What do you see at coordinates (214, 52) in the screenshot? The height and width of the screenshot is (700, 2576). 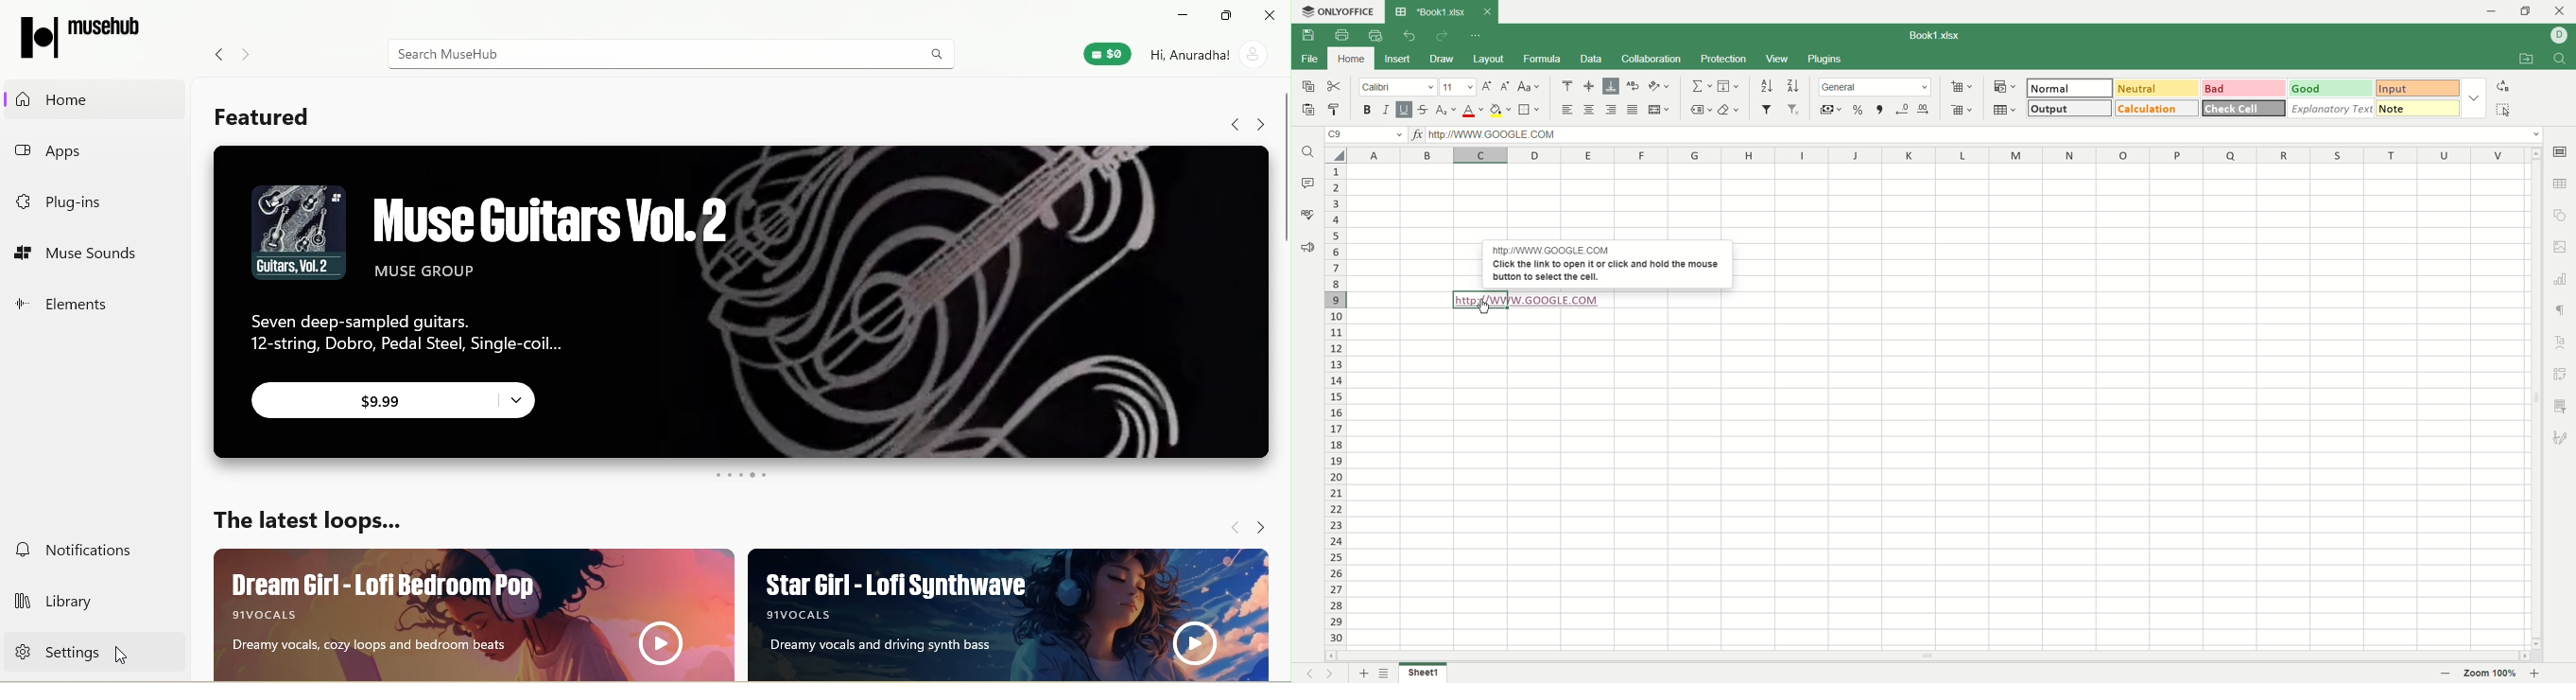 I see `navigate back` at bounding box center [214, 52].